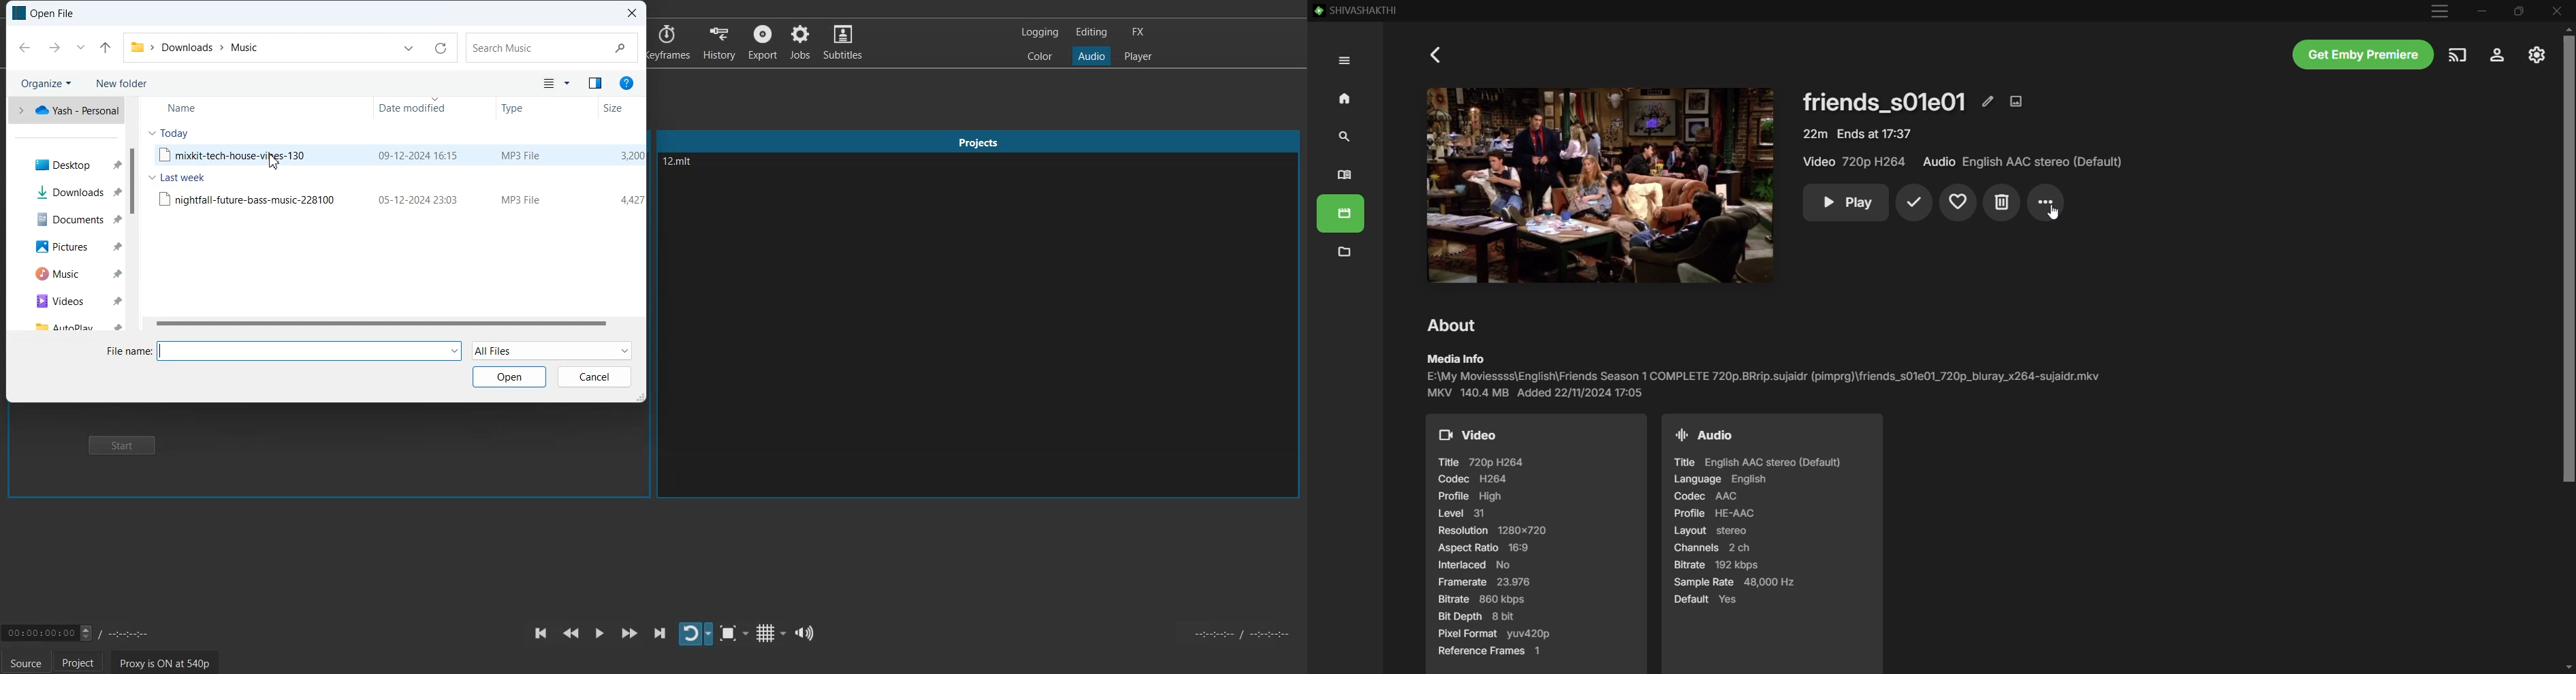 The image size is (2576, 700). Describe the element at coordinates (1139, 31) in the screenshot. I see `FX` at that location.